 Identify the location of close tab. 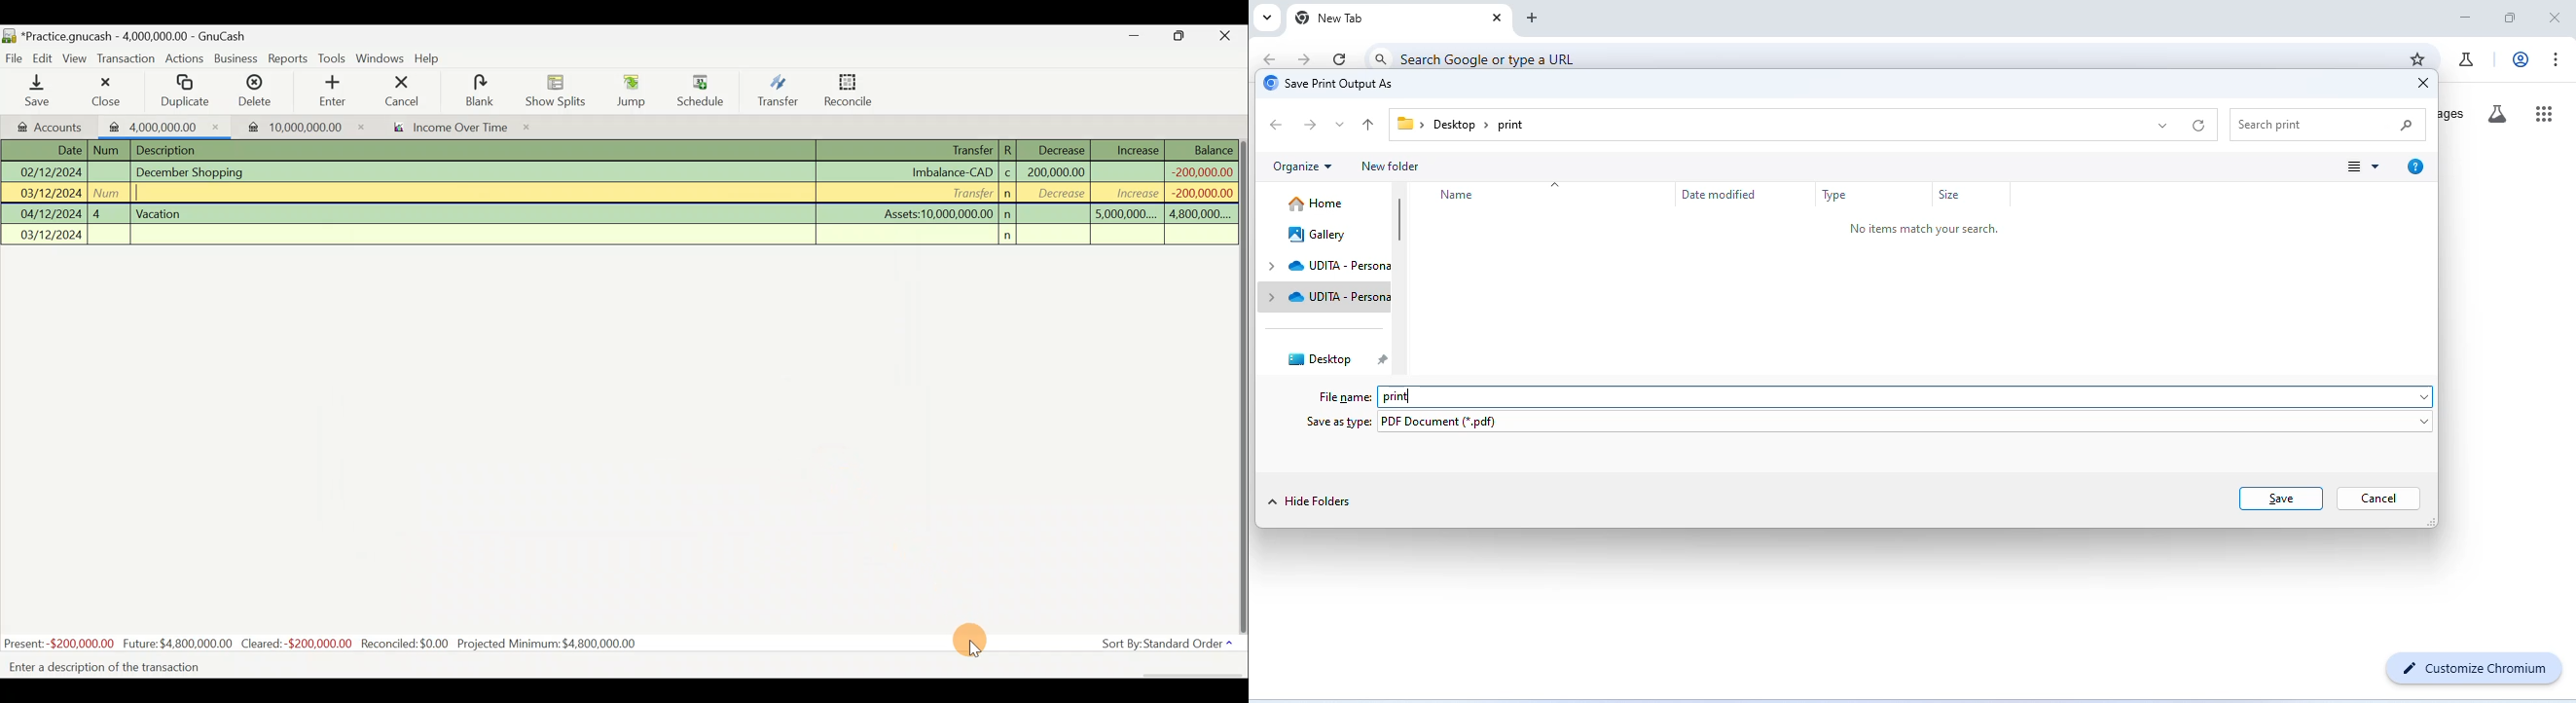
(1498, 18).